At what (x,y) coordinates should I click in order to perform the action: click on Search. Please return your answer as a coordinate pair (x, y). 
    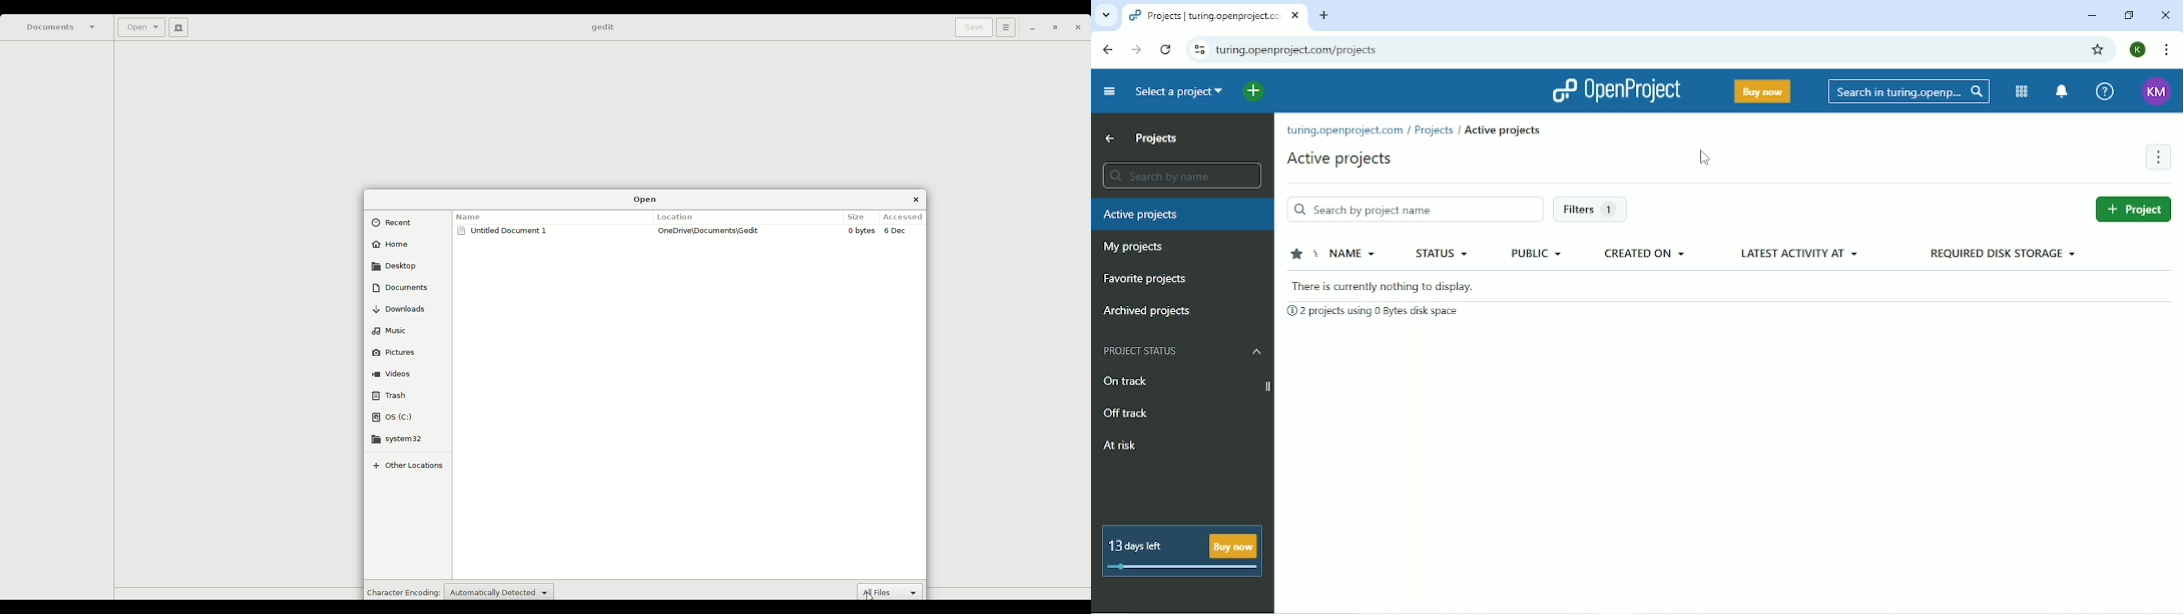
    Looking at the image, I should click on (1907, 91).